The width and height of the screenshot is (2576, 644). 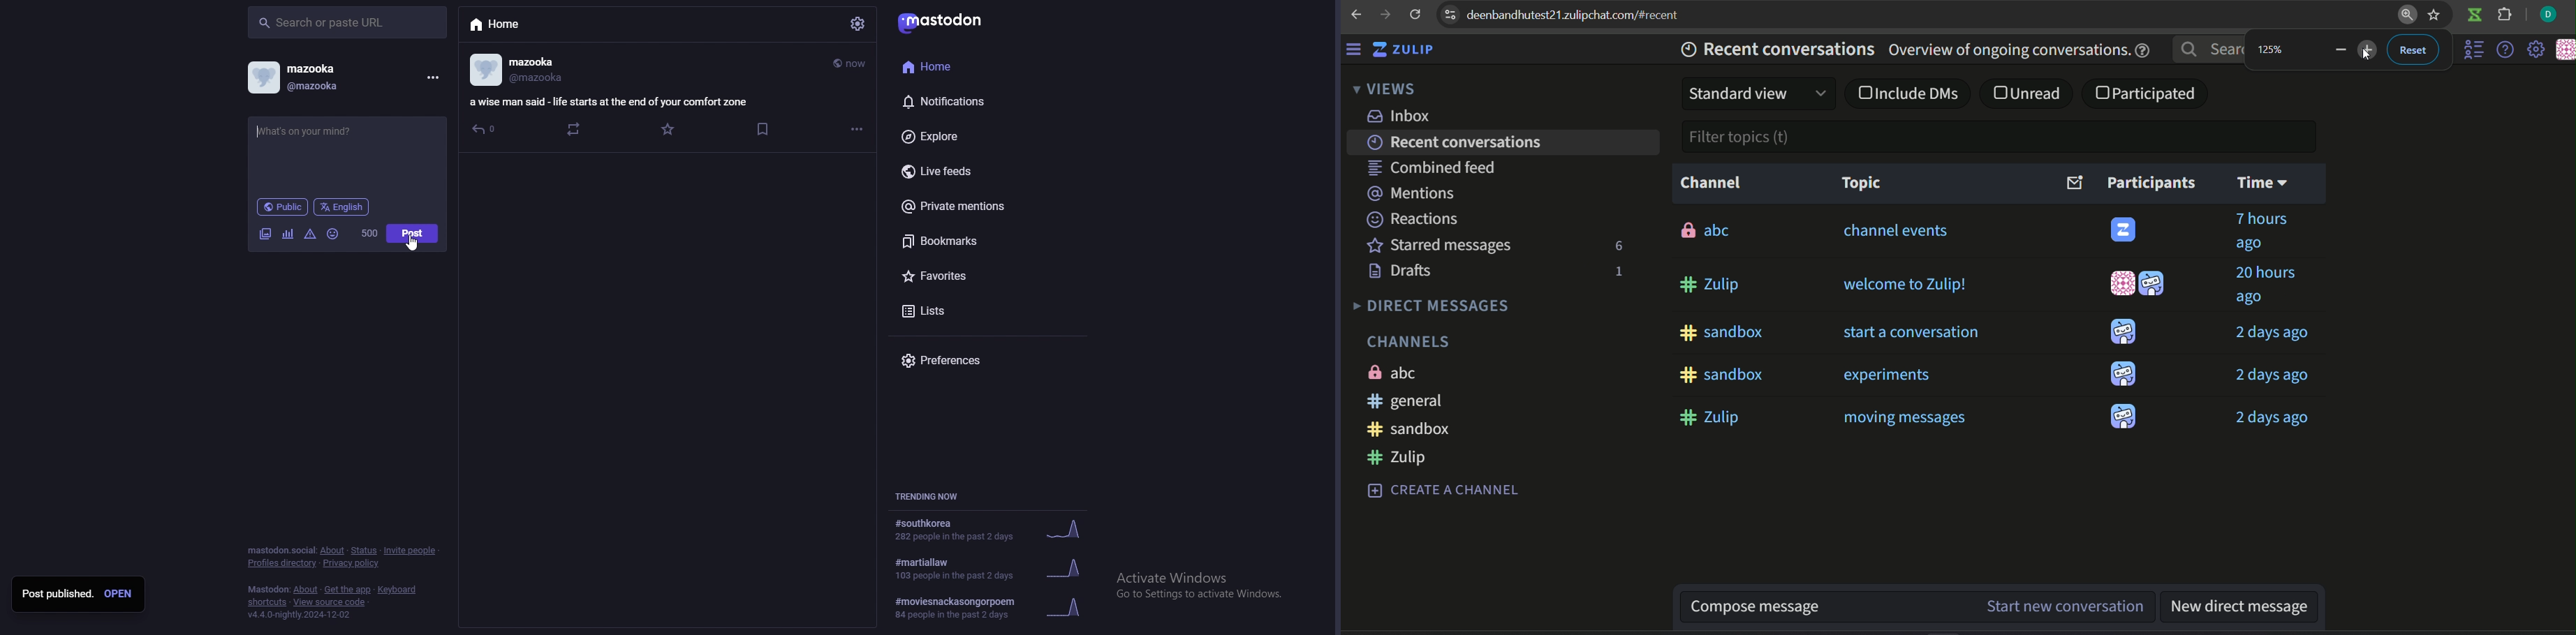 What do you see at coordinates (975, 208) in the screenshot?
I see `private mentions` at bounding box center [975, 208].